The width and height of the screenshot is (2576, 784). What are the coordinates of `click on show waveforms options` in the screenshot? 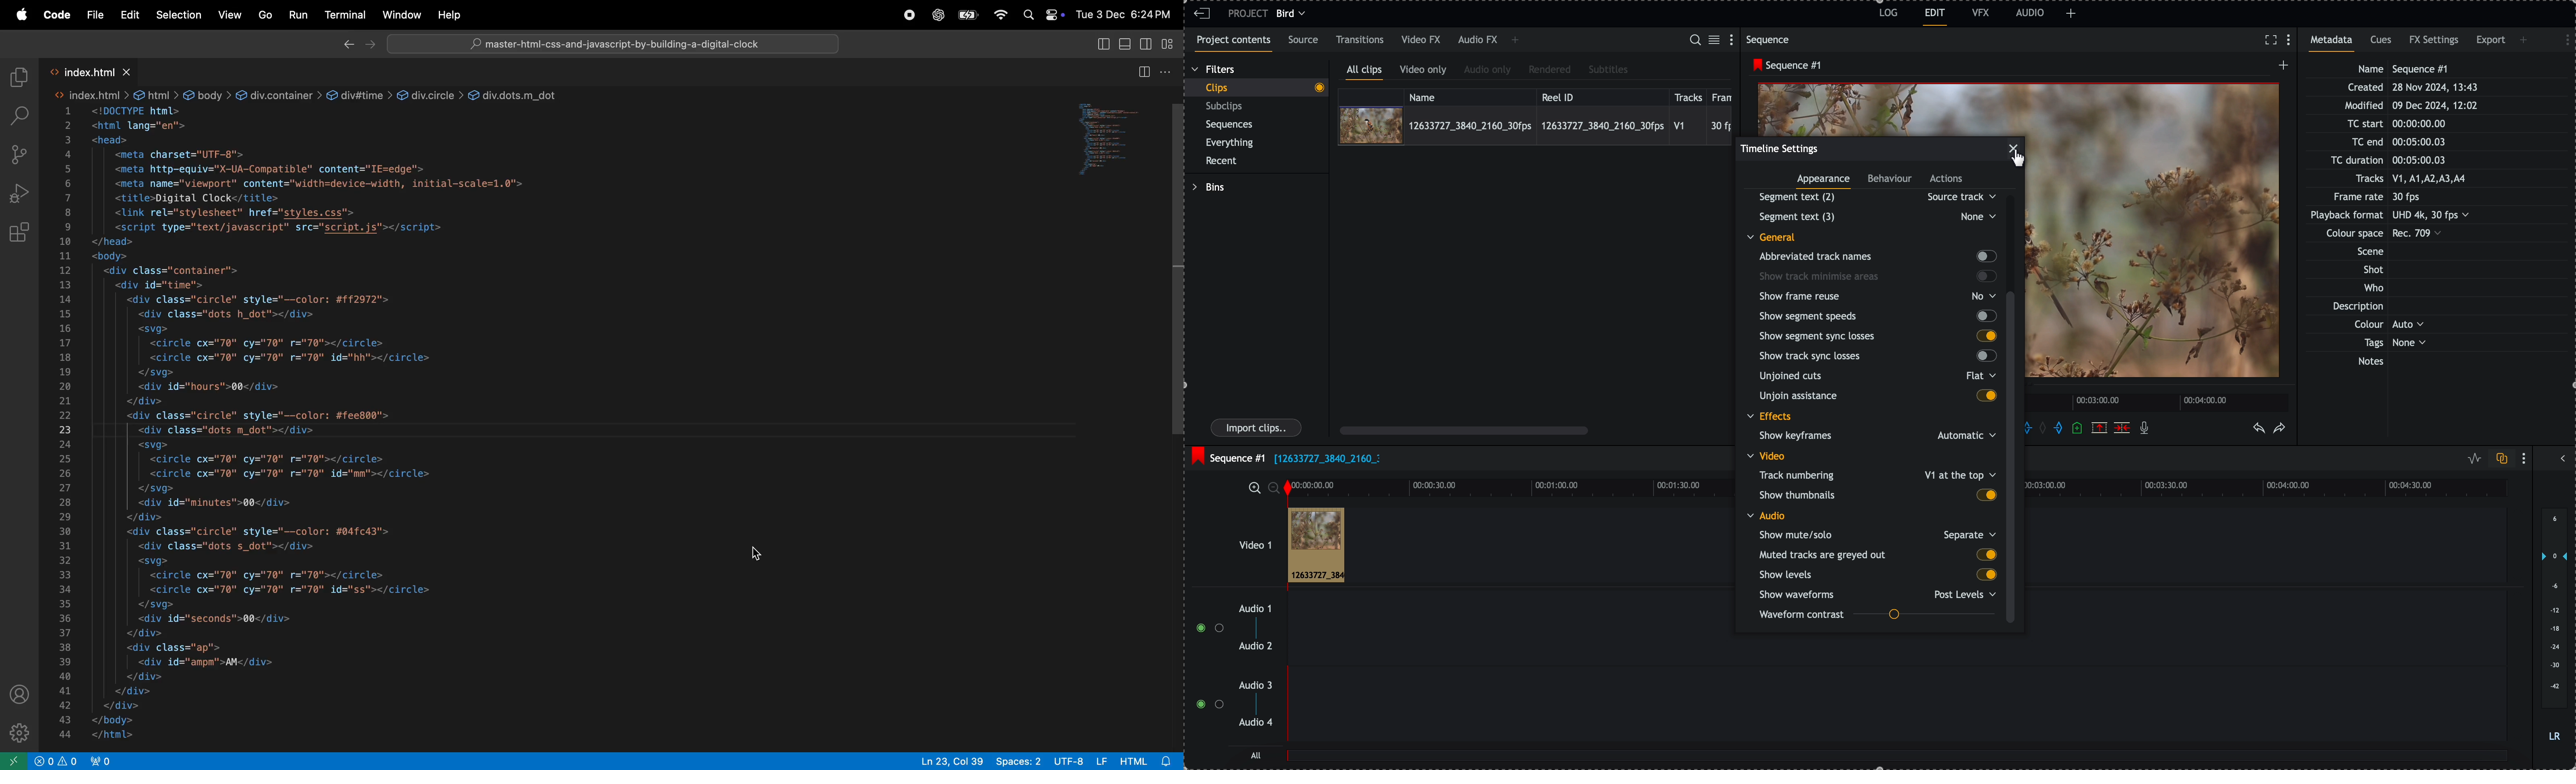 It's located at (1881, 593).